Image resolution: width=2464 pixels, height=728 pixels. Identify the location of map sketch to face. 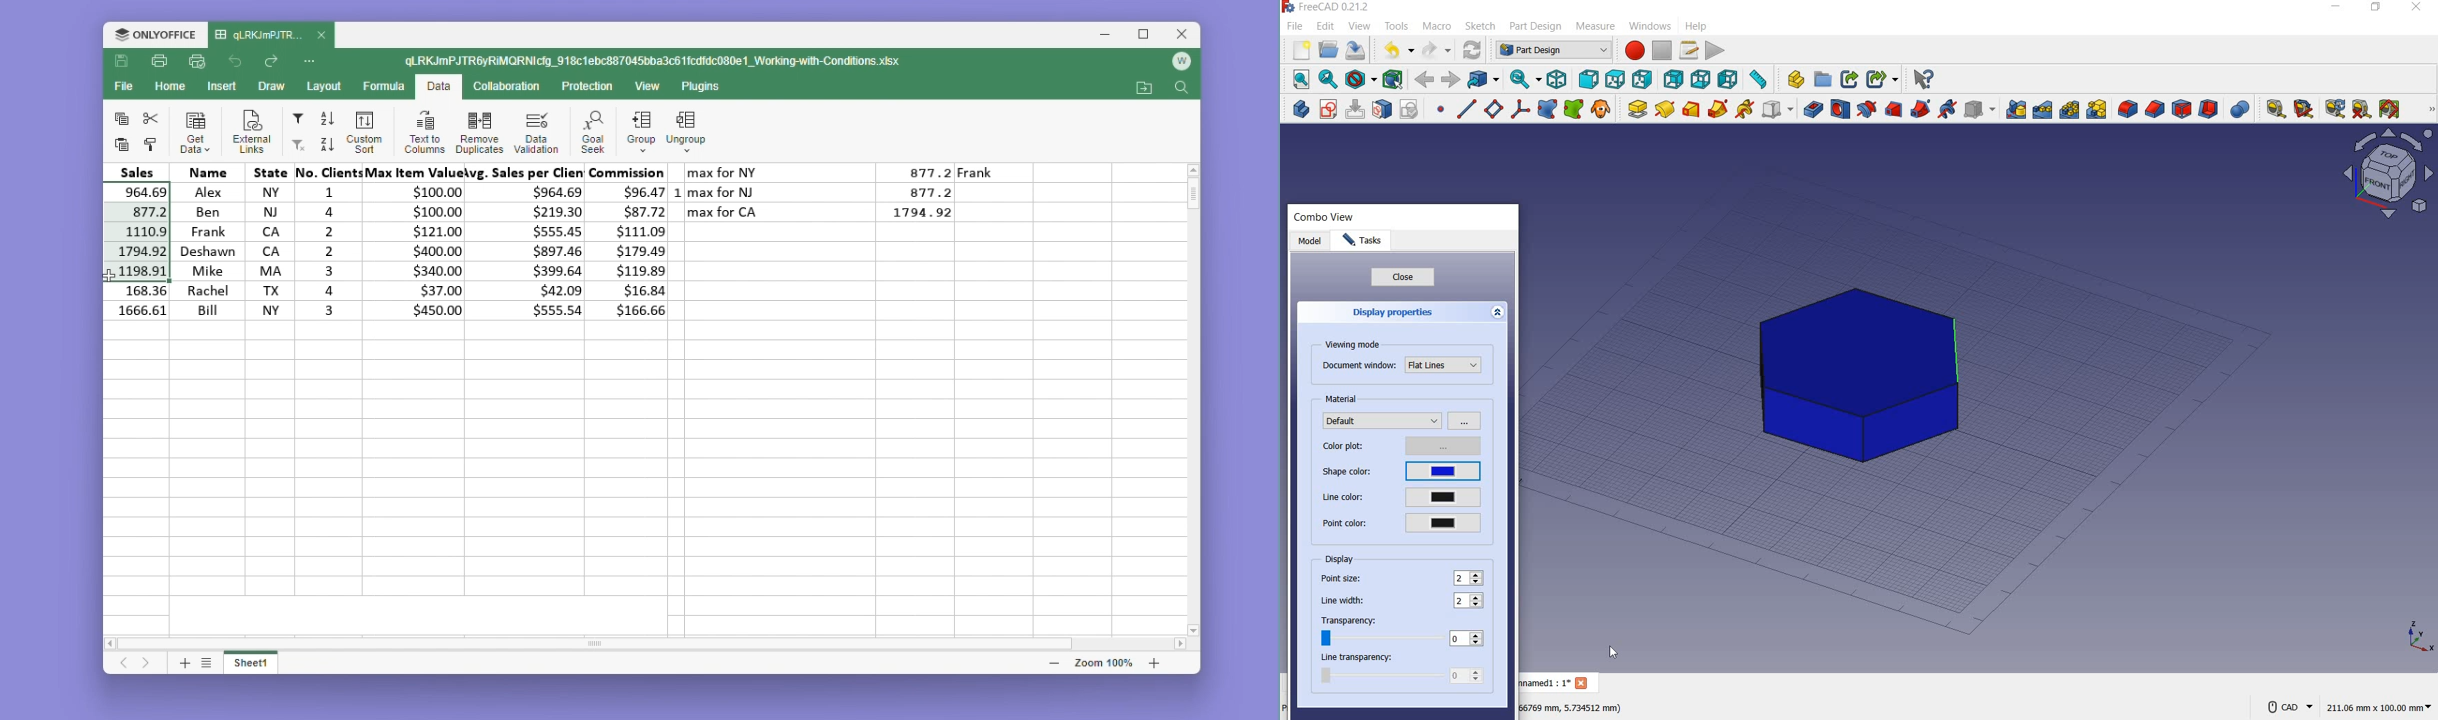
(1383, 110).